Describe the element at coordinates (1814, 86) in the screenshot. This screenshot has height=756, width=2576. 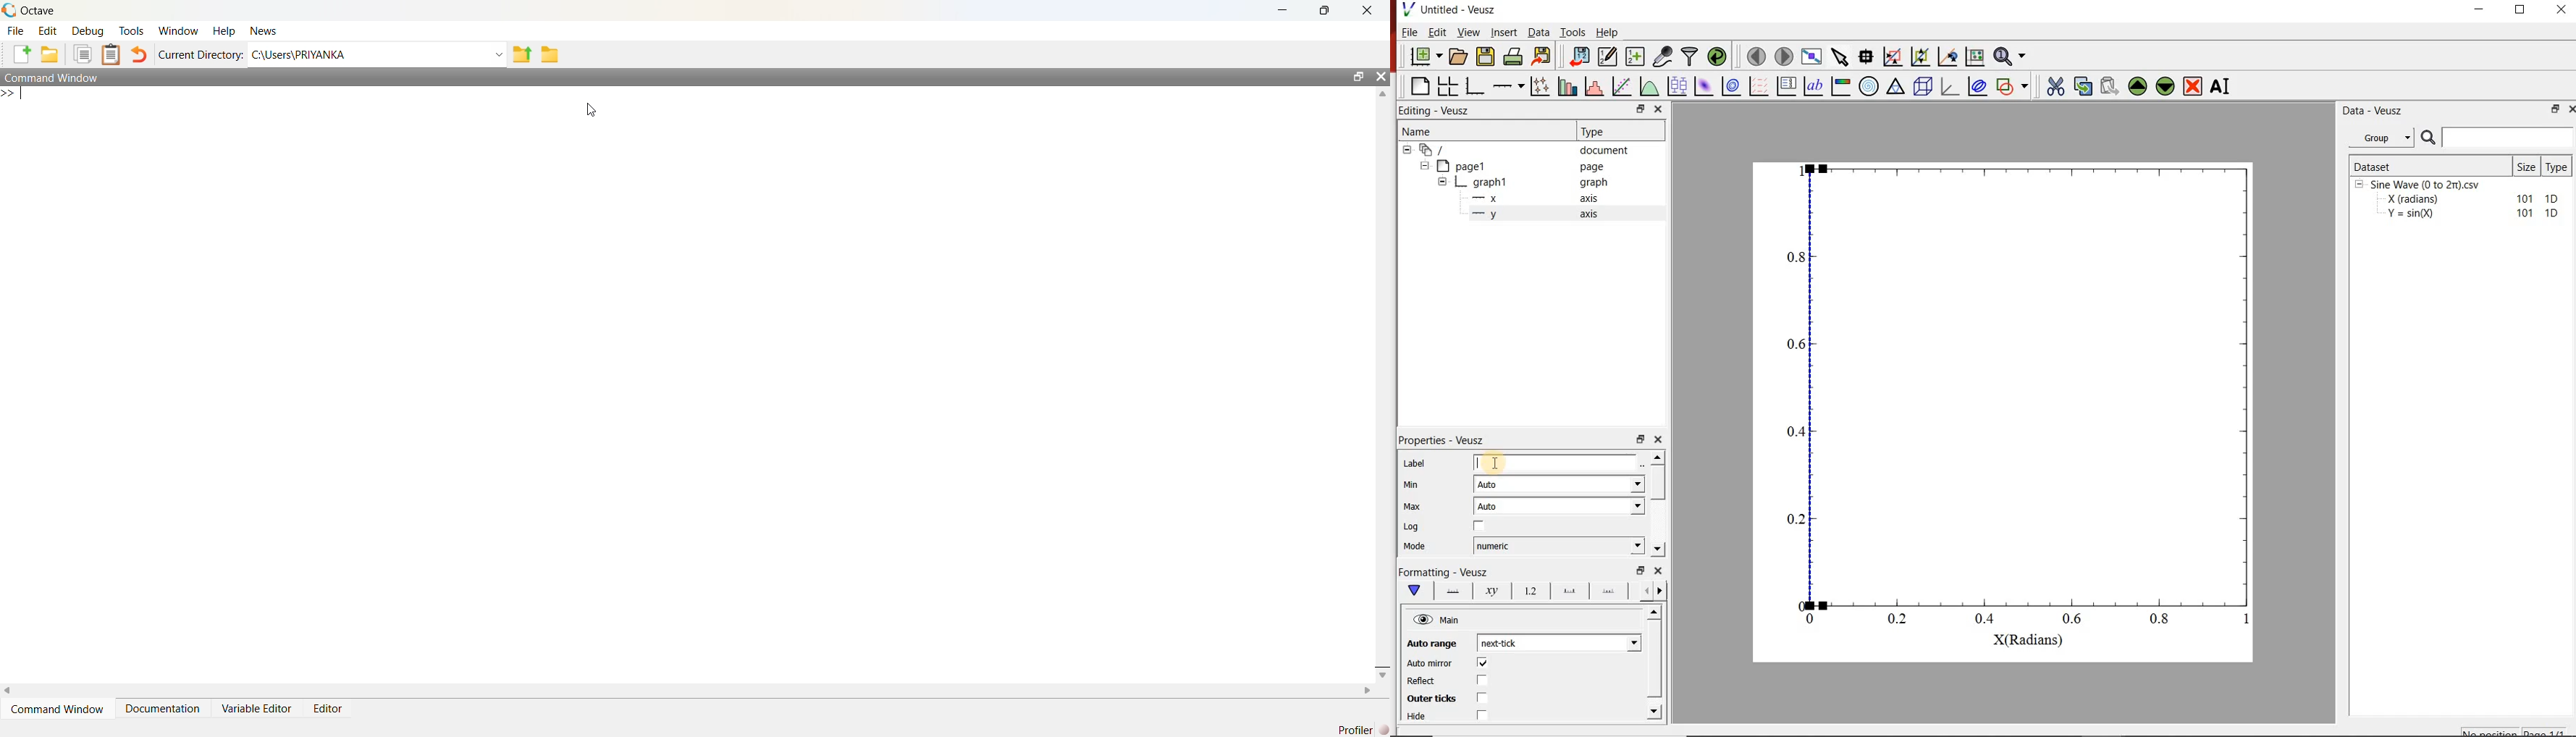
I see `text label` at that location.